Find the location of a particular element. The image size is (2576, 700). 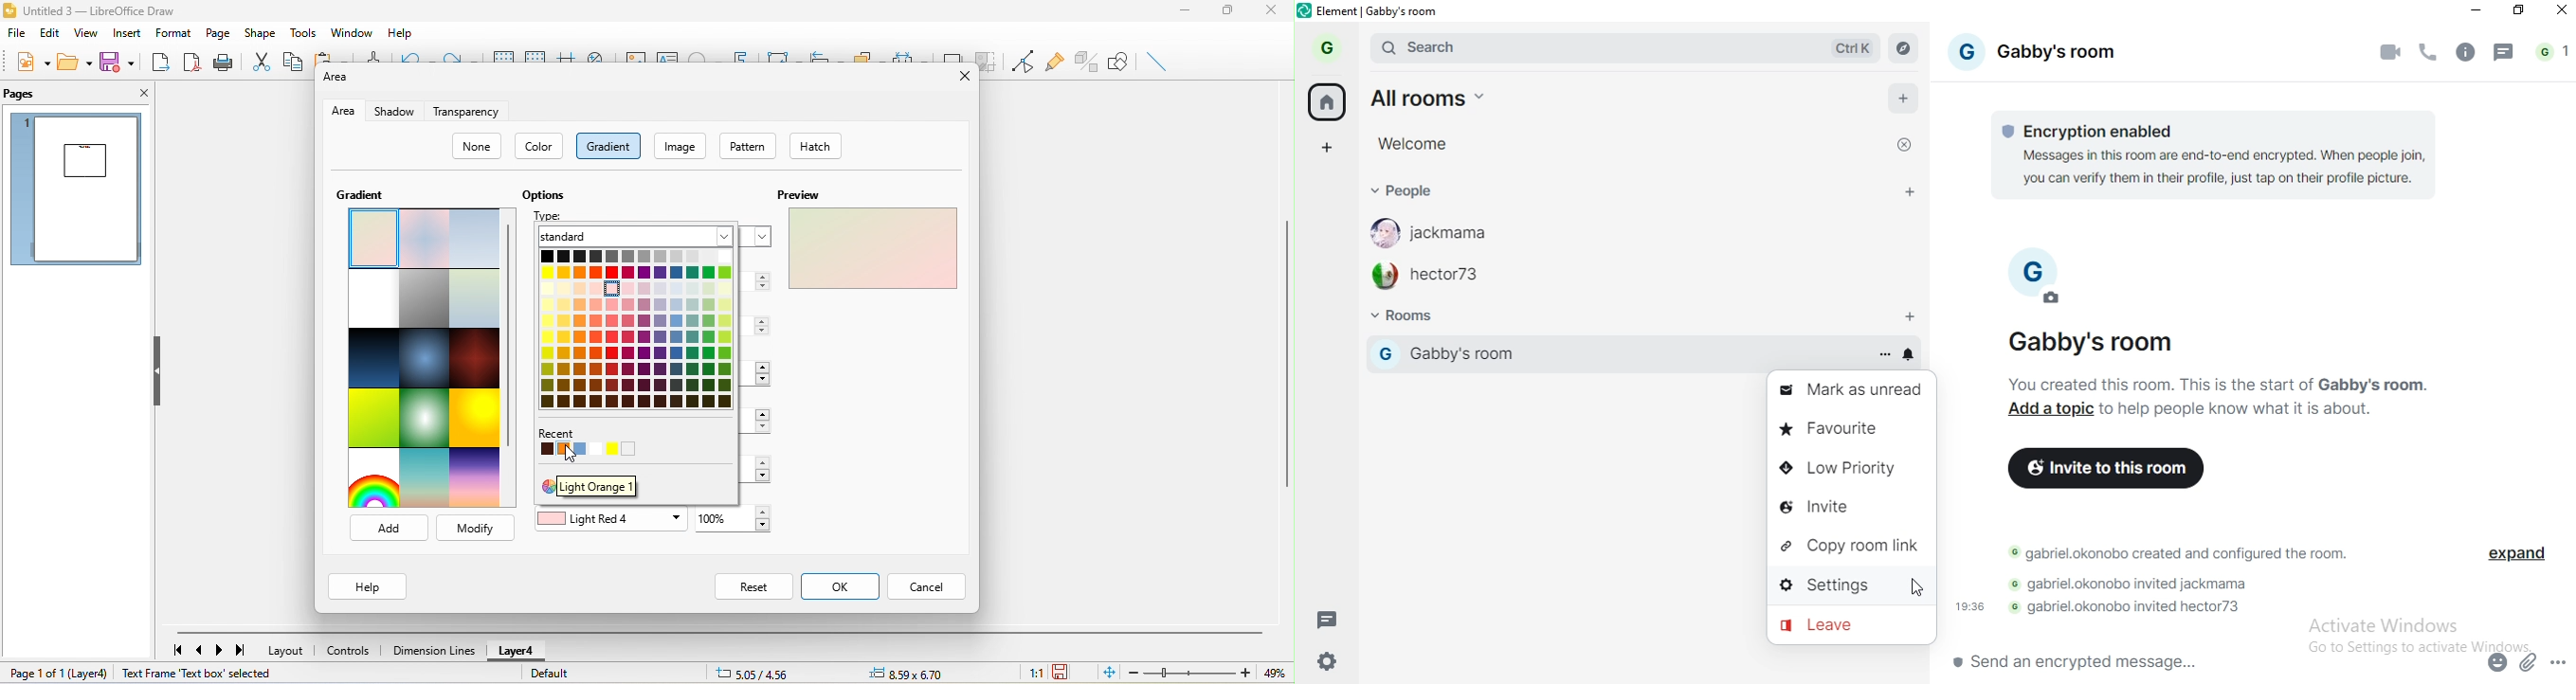

insert is located at coordinates (125, 34).